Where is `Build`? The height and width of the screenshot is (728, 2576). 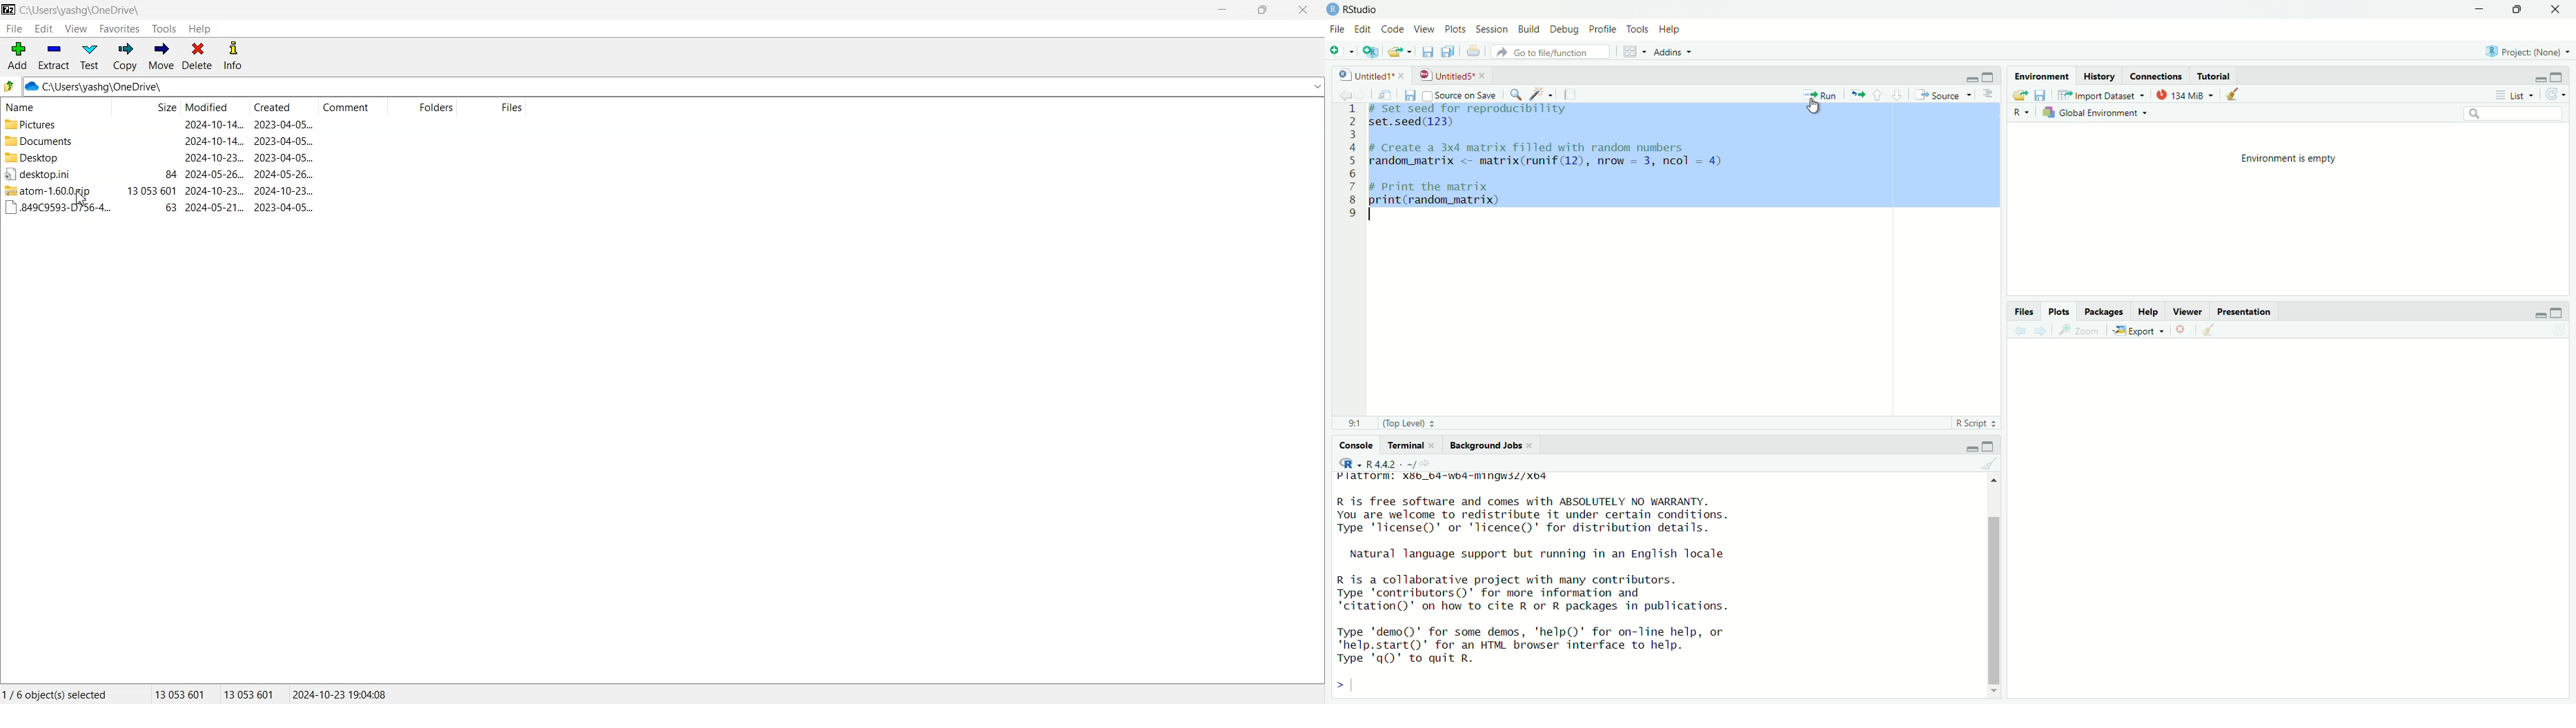
Build is located at coordinates (1528, 27).